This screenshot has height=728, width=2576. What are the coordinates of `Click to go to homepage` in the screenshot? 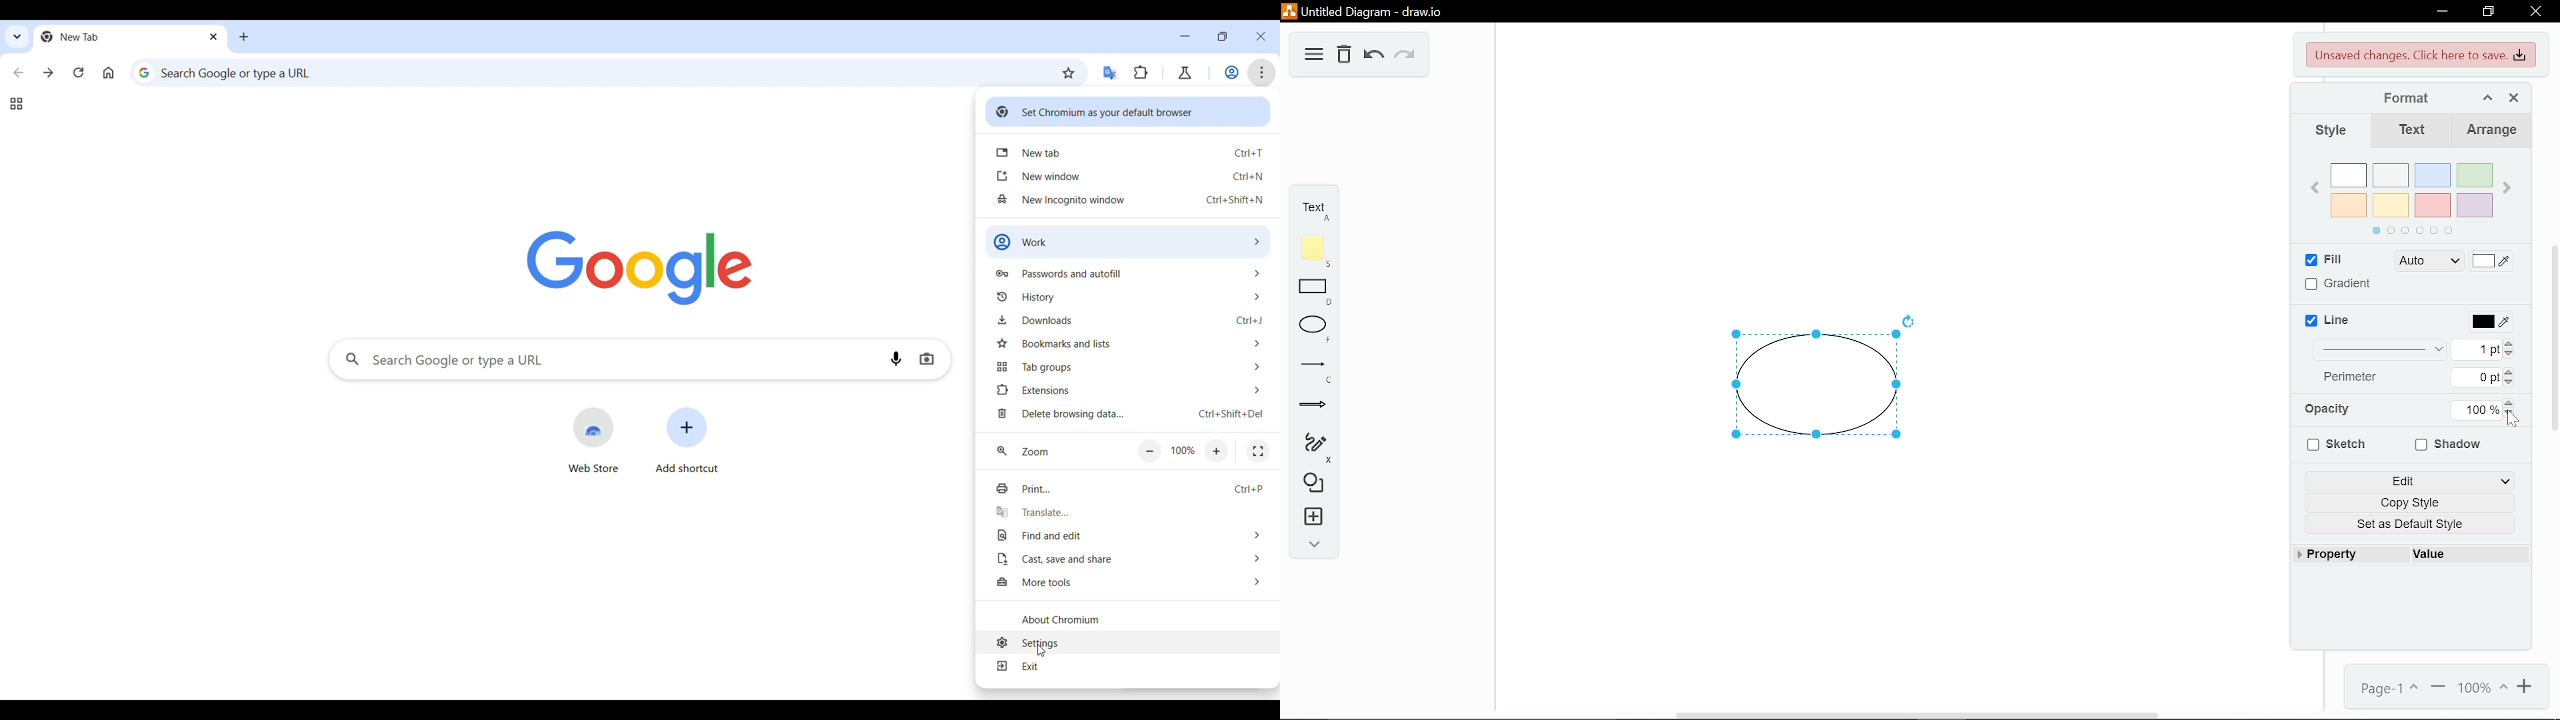 It's located at (109, 73).